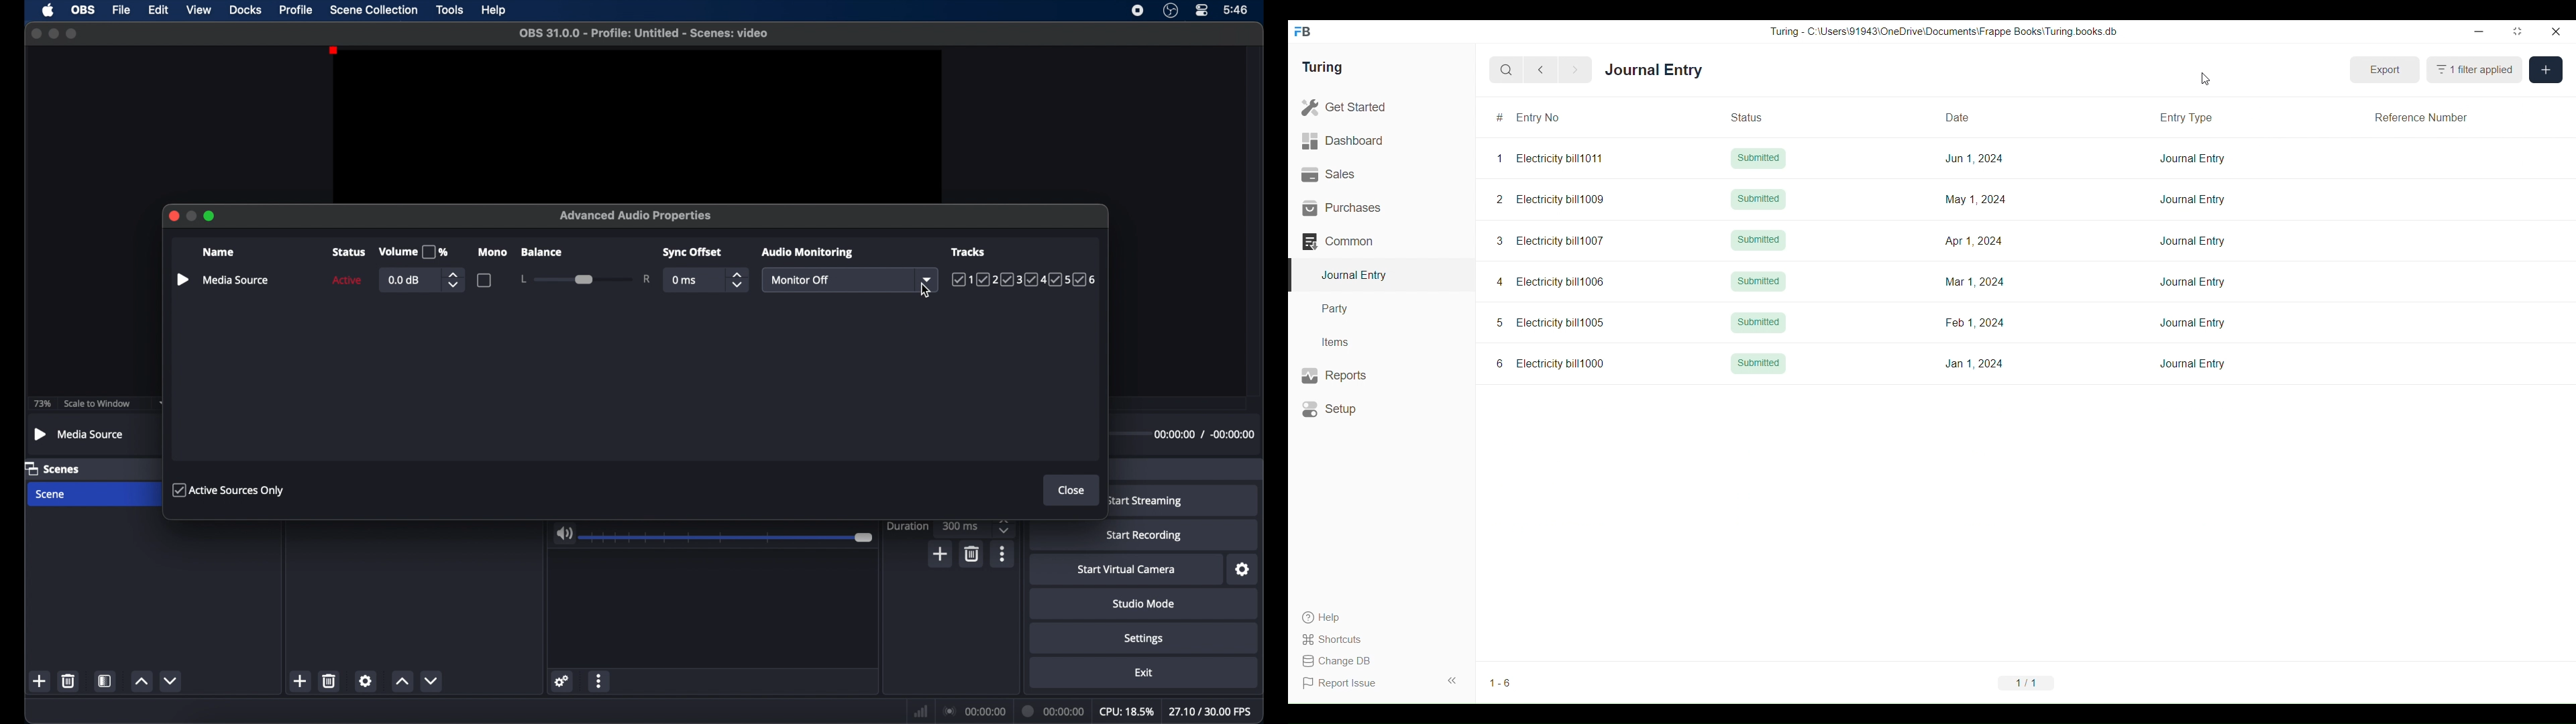  Describe the element at coordinates (2192, 200) in the screenshot. I see `Journal Entry` at that location.